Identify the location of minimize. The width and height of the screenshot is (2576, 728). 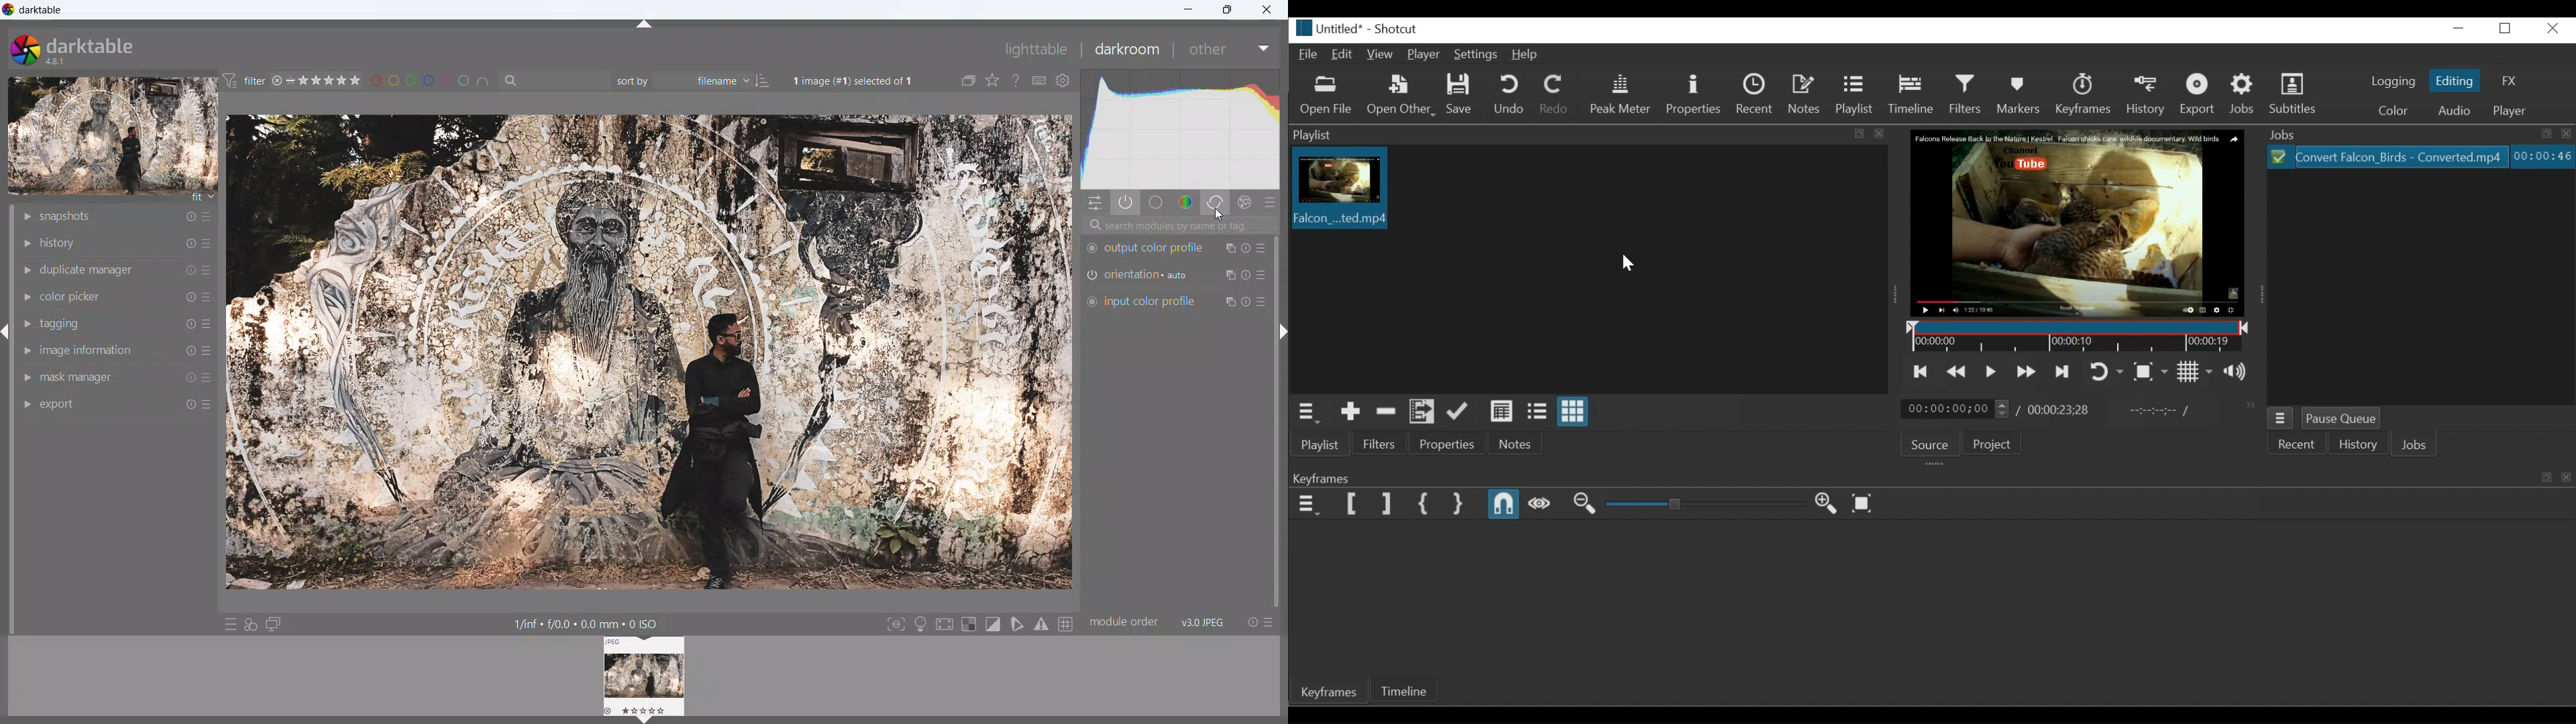
(1189, 9).